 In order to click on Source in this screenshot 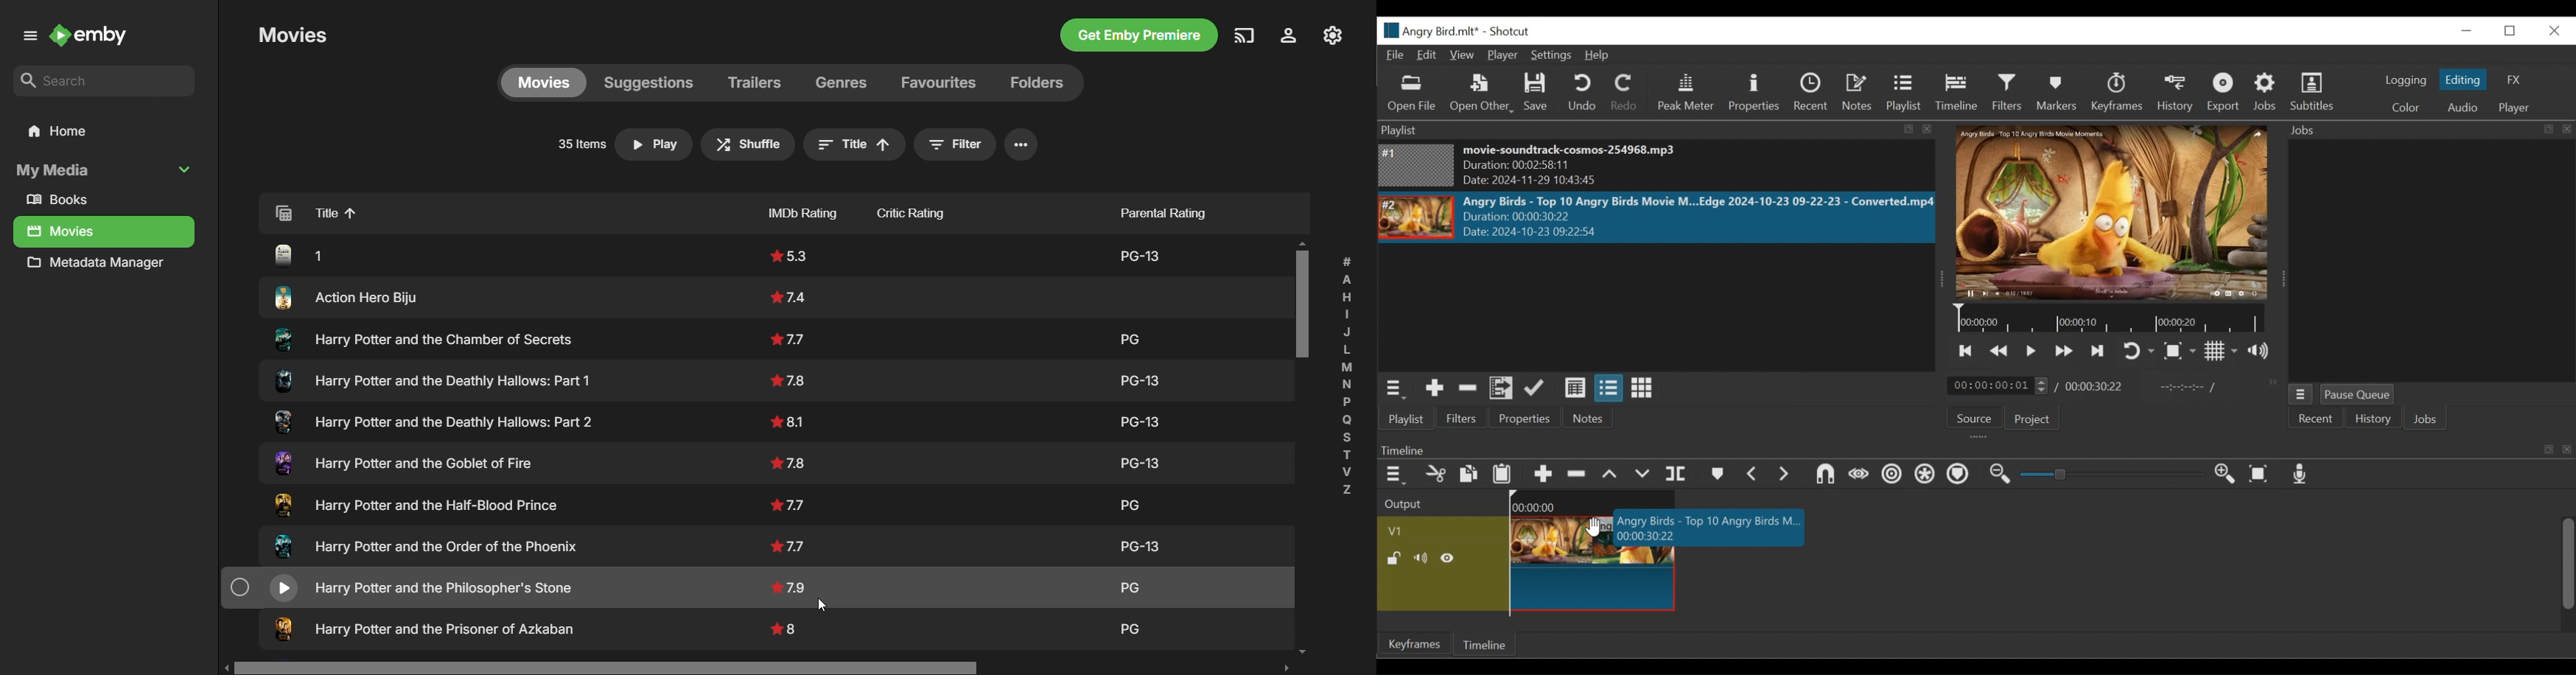, I will do `click(1975, 419)`.